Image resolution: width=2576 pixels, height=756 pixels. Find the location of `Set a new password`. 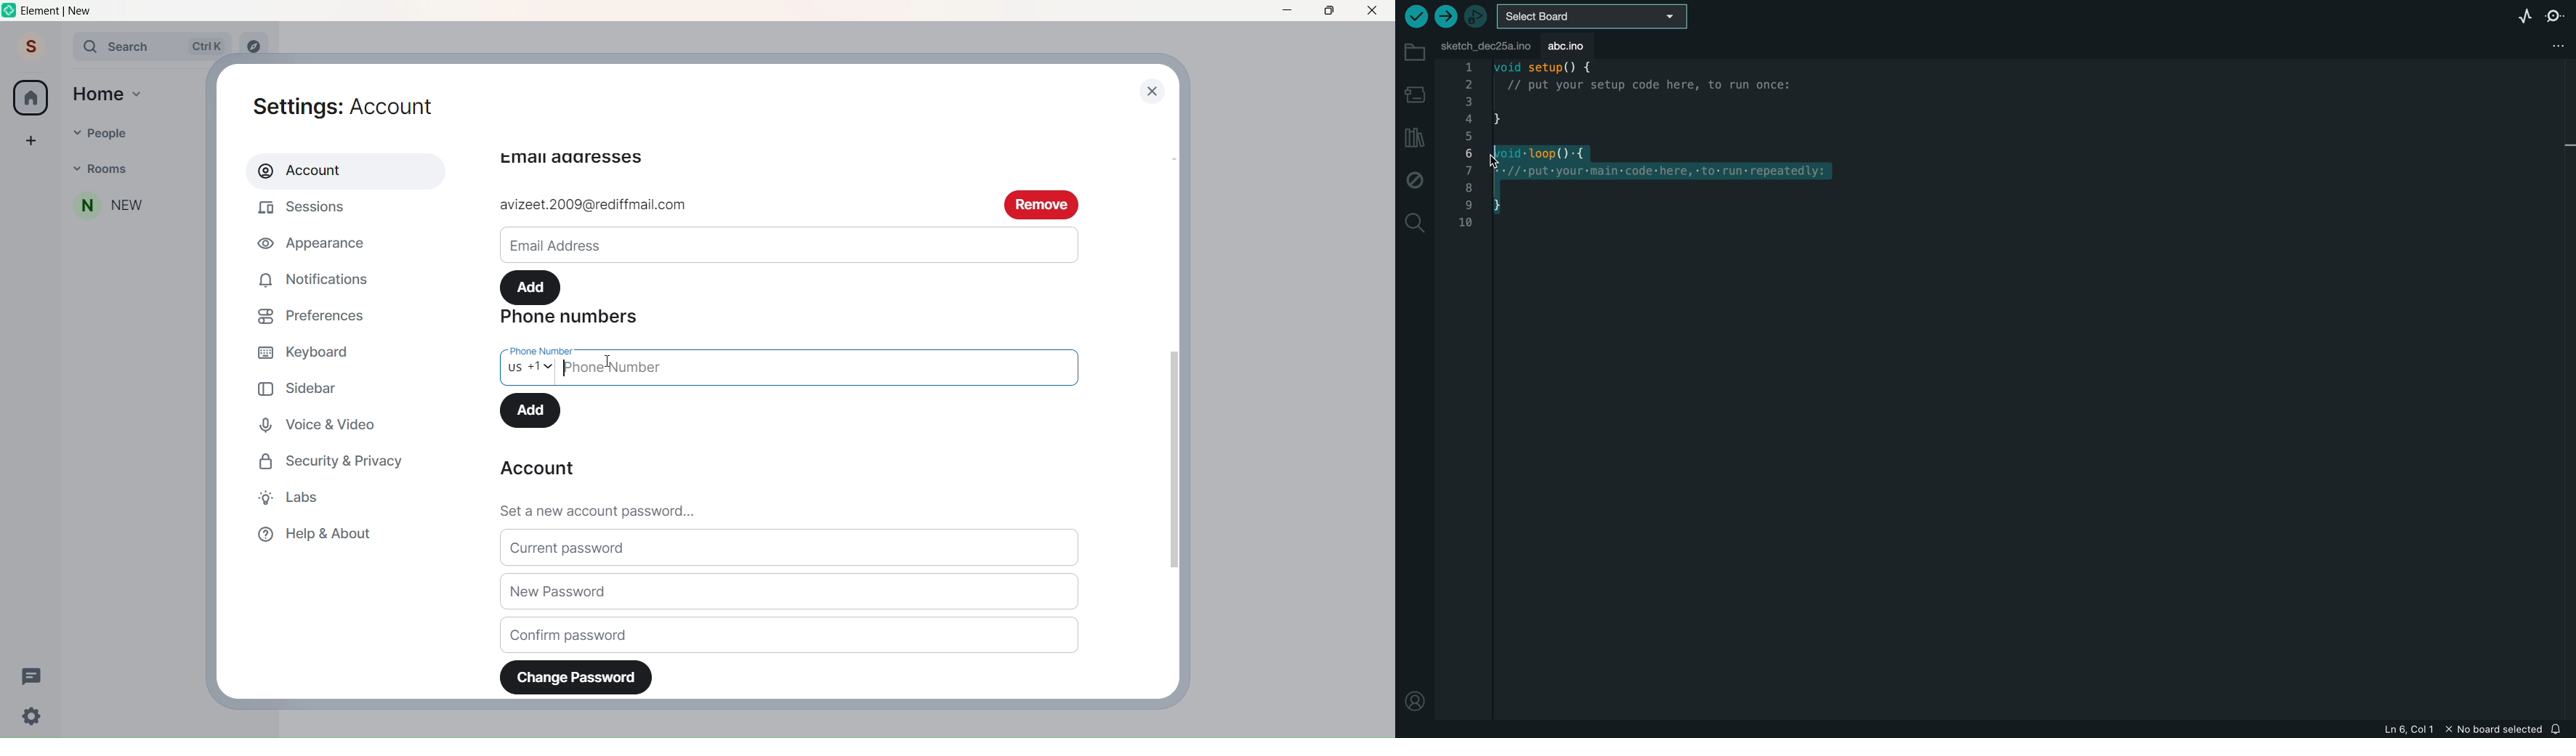

Set a new password is located at coordinates (795, 508).